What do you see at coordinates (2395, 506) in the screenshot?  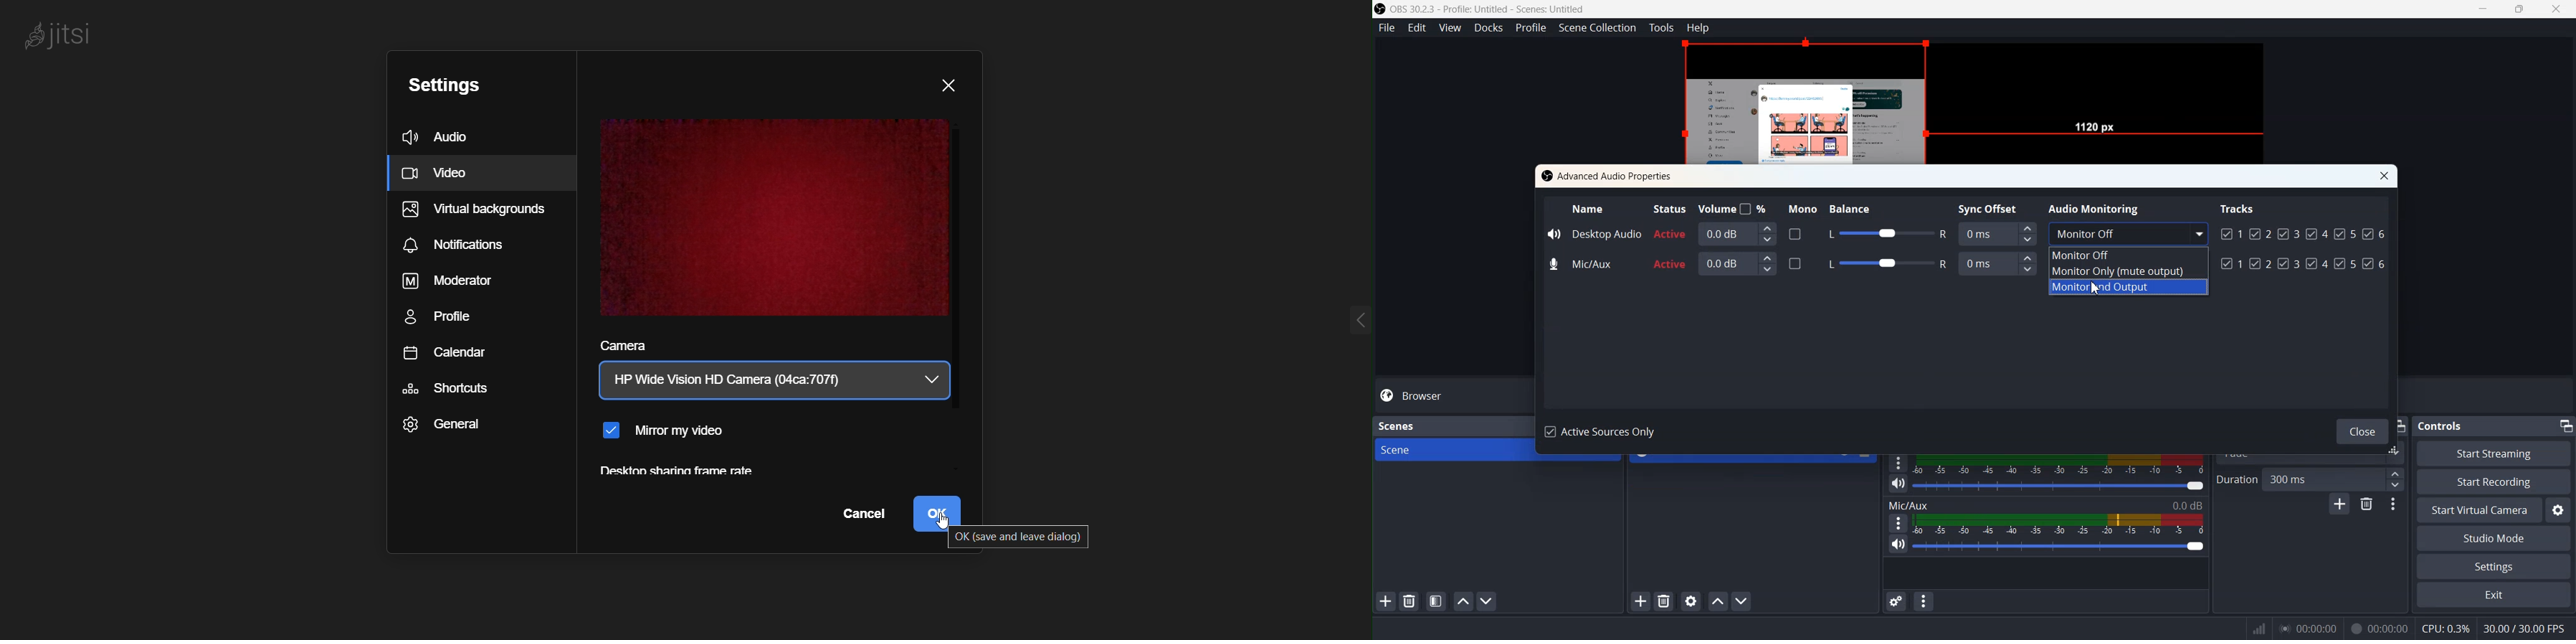 I see `Transition properties` at bounding box center [2395, 506].